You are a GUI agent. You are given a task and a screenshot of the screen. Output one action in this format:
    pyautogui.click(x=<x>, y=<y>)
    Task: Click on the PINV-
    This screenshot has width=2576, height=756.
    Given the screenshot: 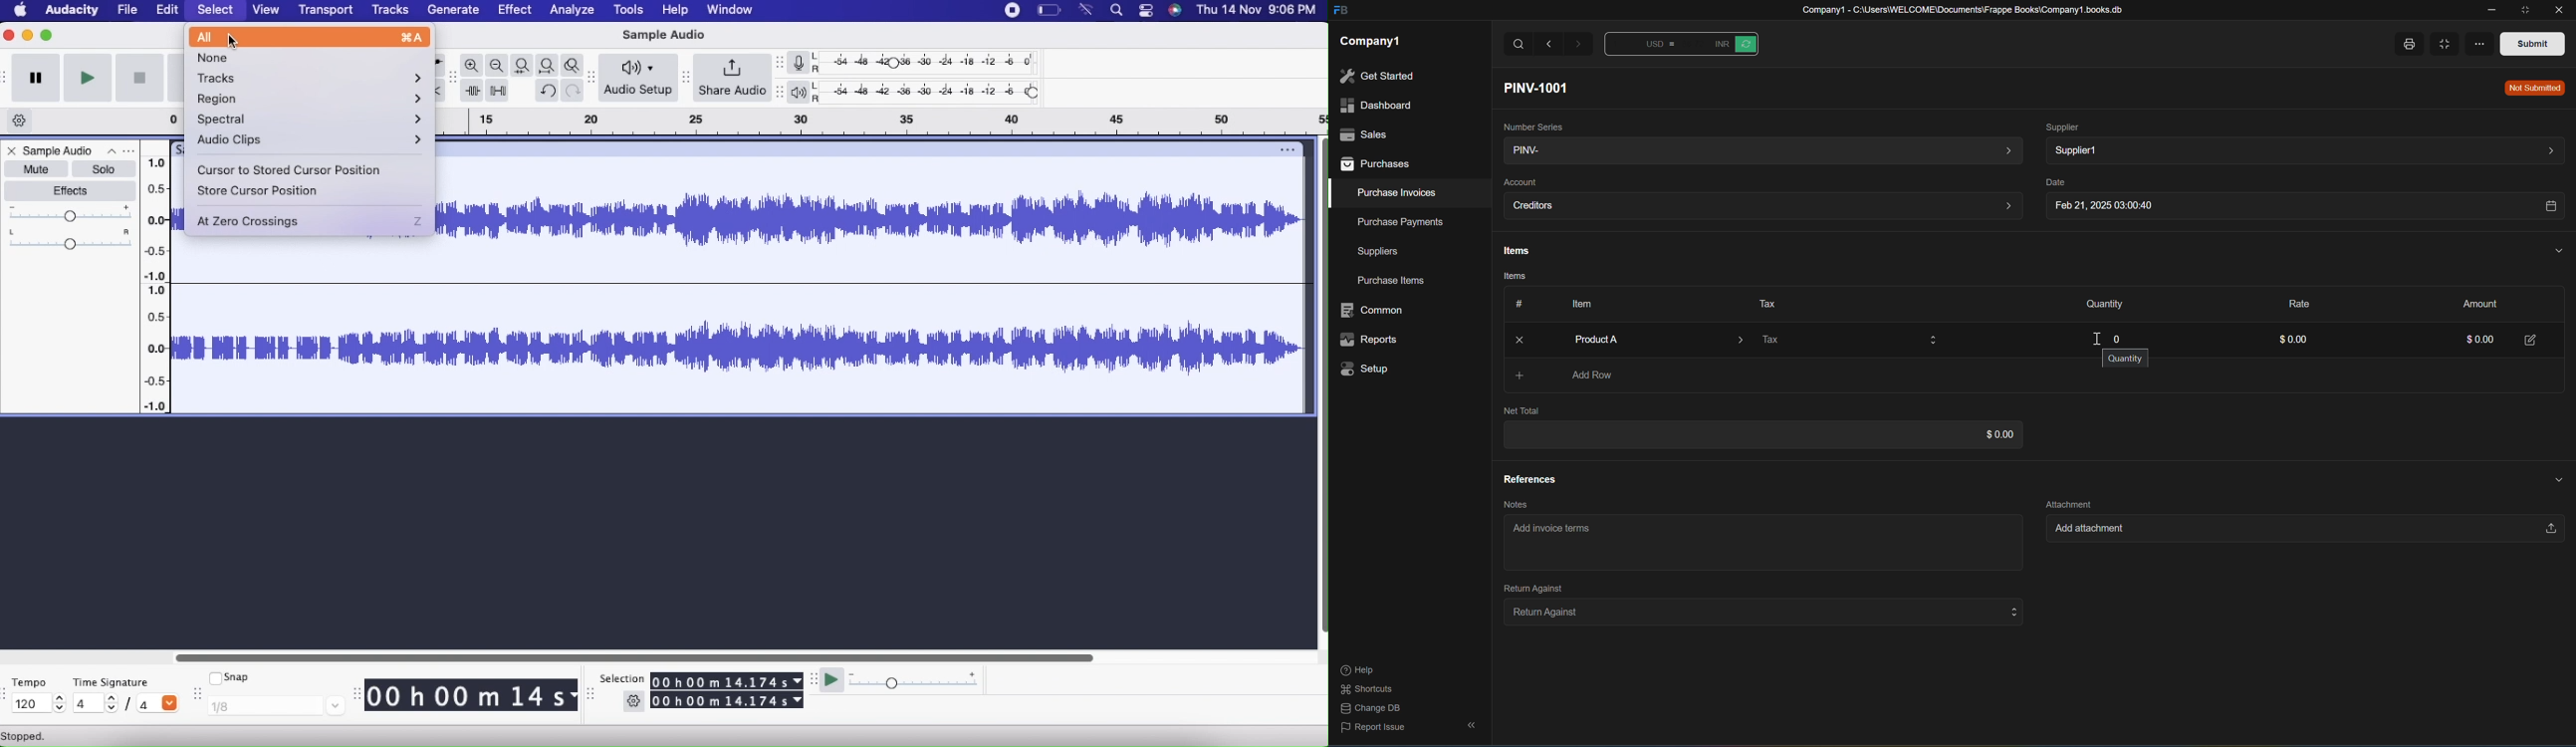 What is the action you would take?
    pyautogui.click(x=1759, y=152)
    